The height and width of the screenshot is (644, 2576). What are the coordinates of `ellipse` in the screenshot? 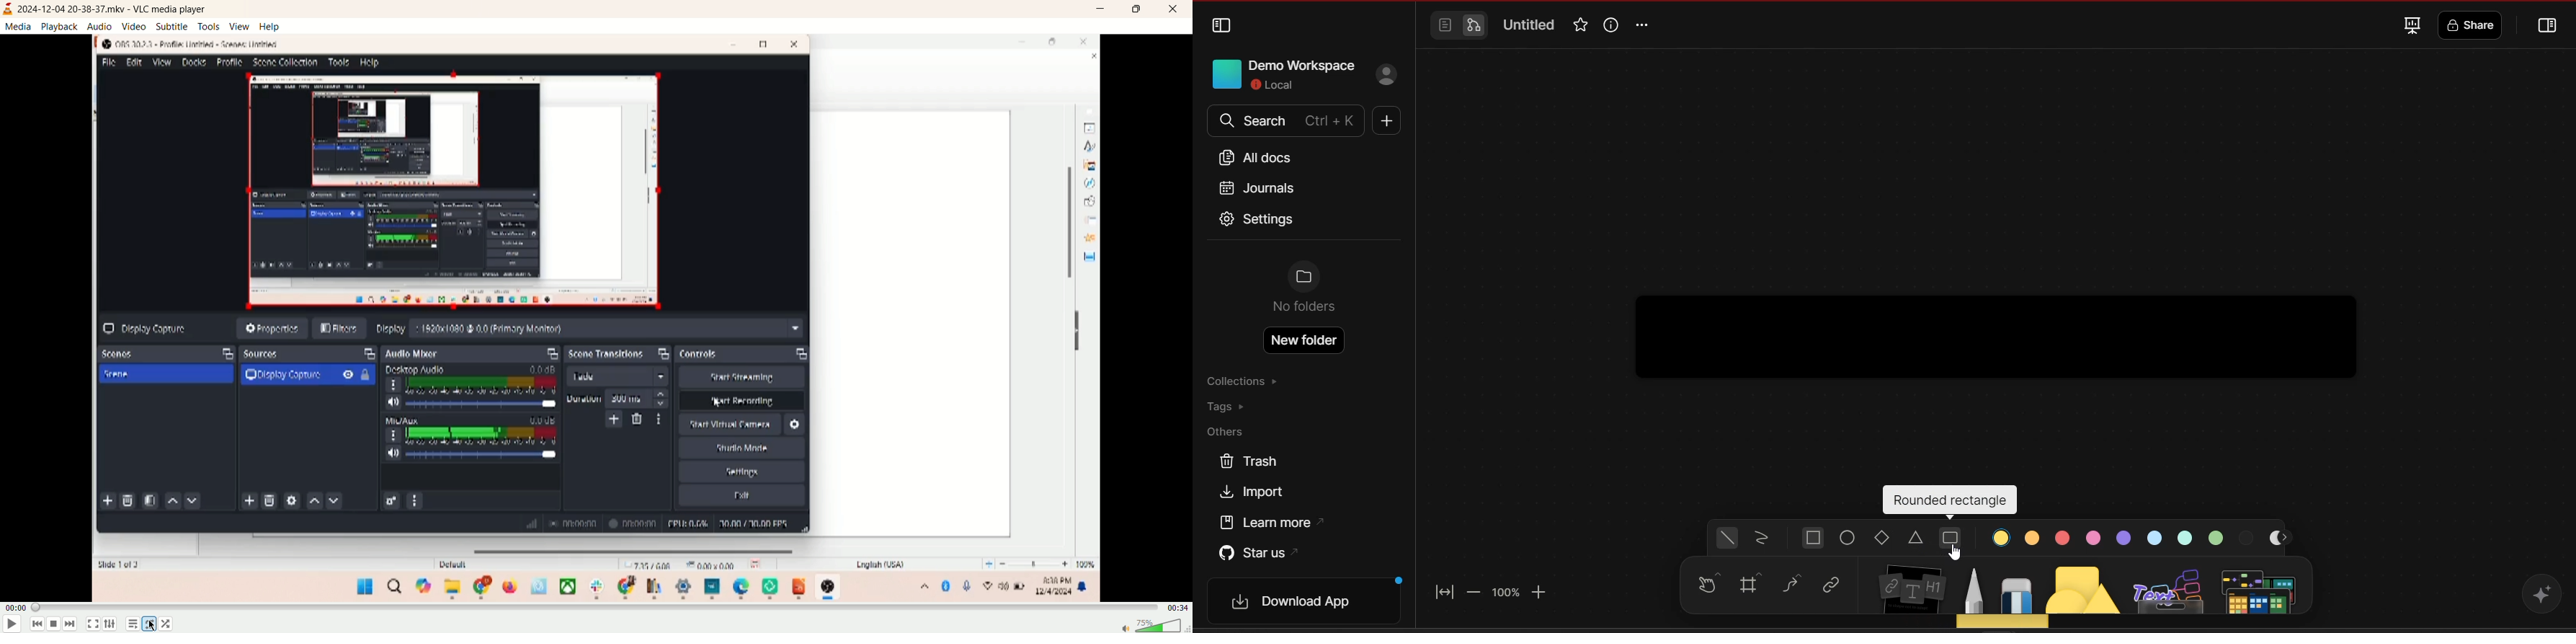 It's located at (1849, 538).